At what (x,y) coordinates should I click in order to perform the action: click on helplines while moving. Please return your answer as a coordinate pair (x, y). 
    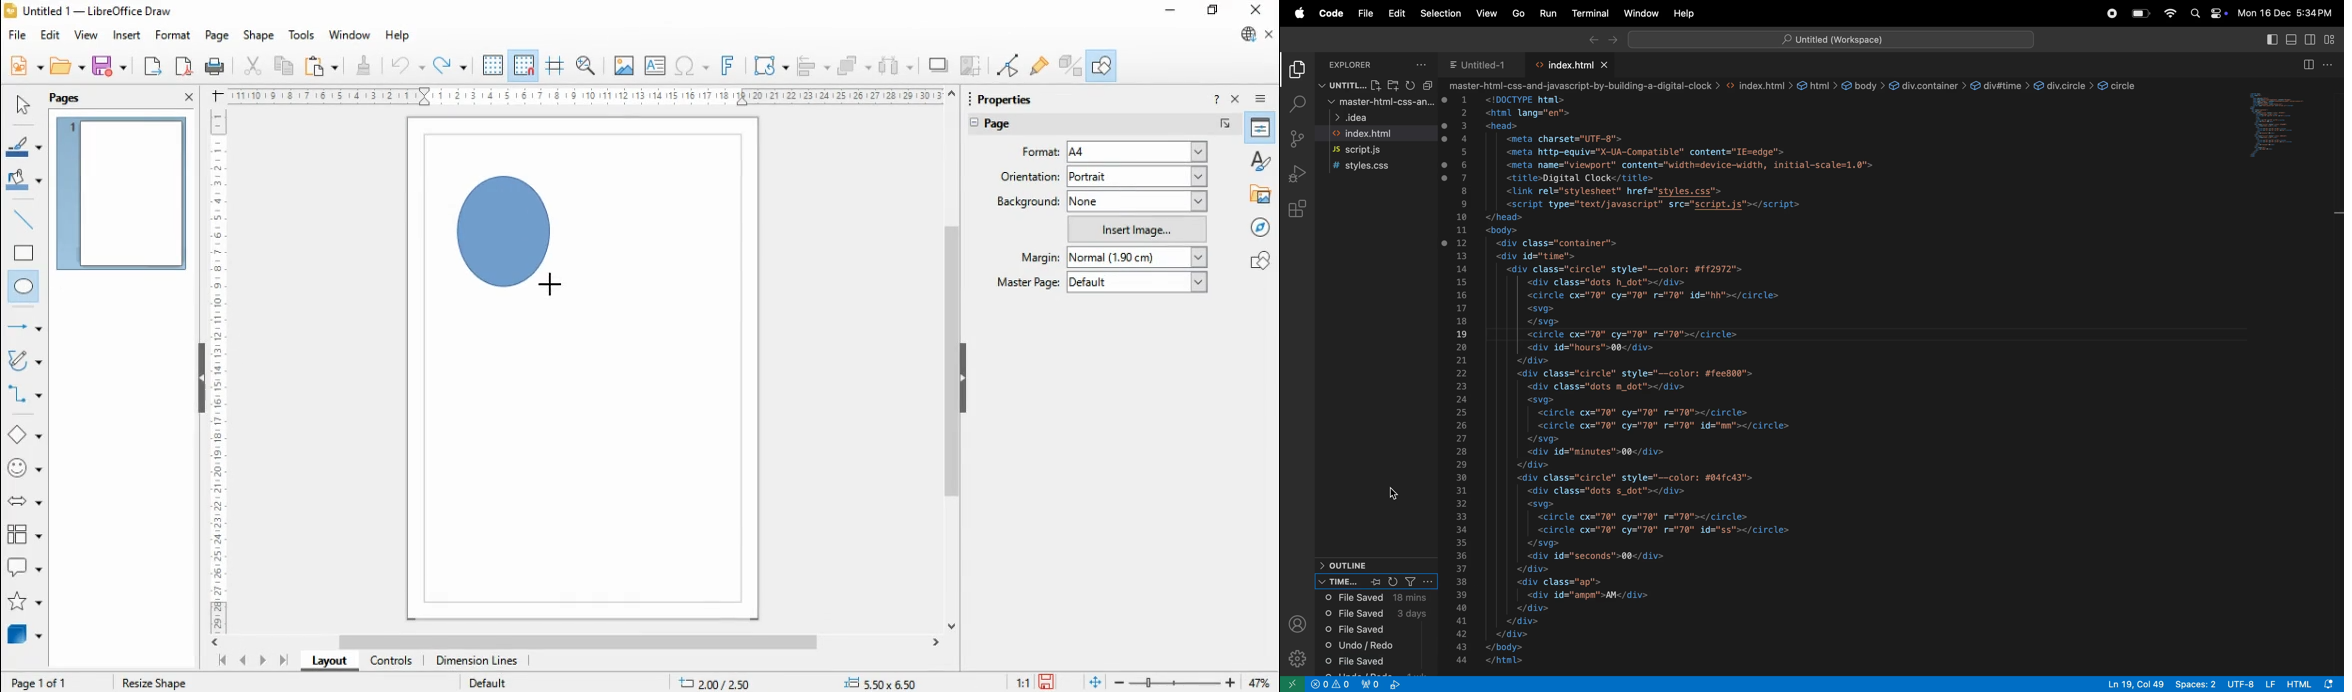
    Looking at the image, I should click on (555, 66).